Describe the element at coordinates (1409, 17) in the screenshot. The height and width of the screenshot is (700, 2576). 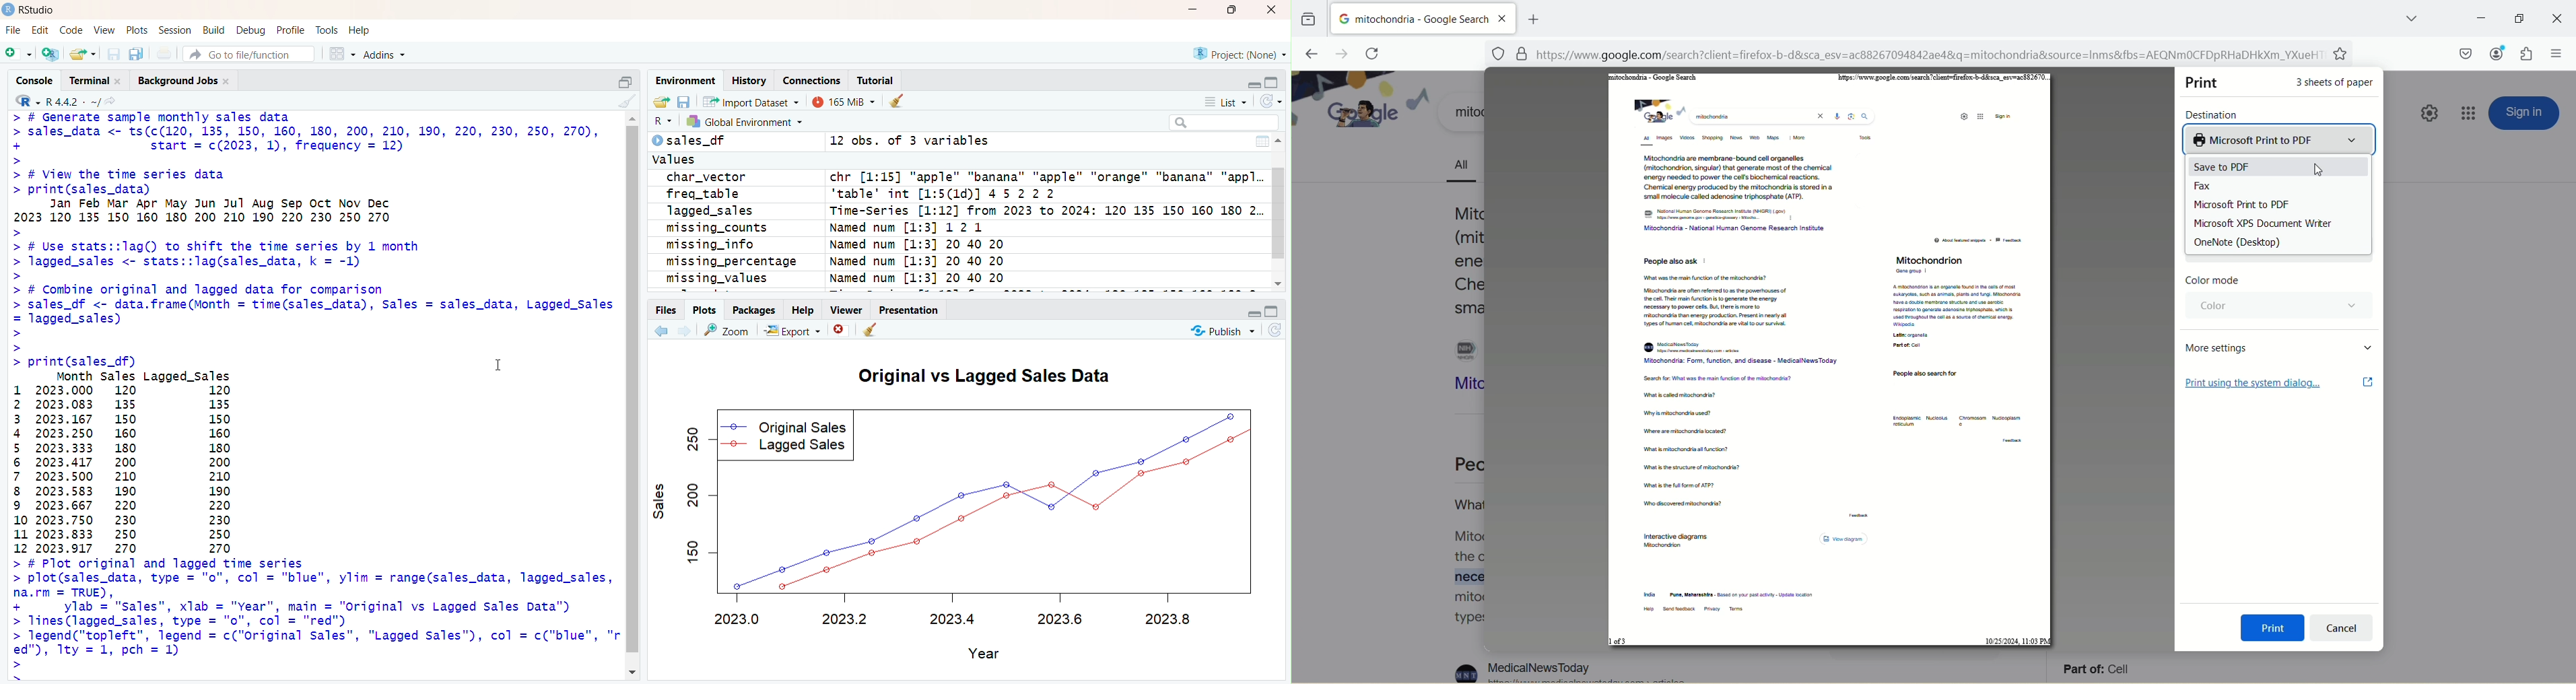
I see `mitochondria-google search` at that location.